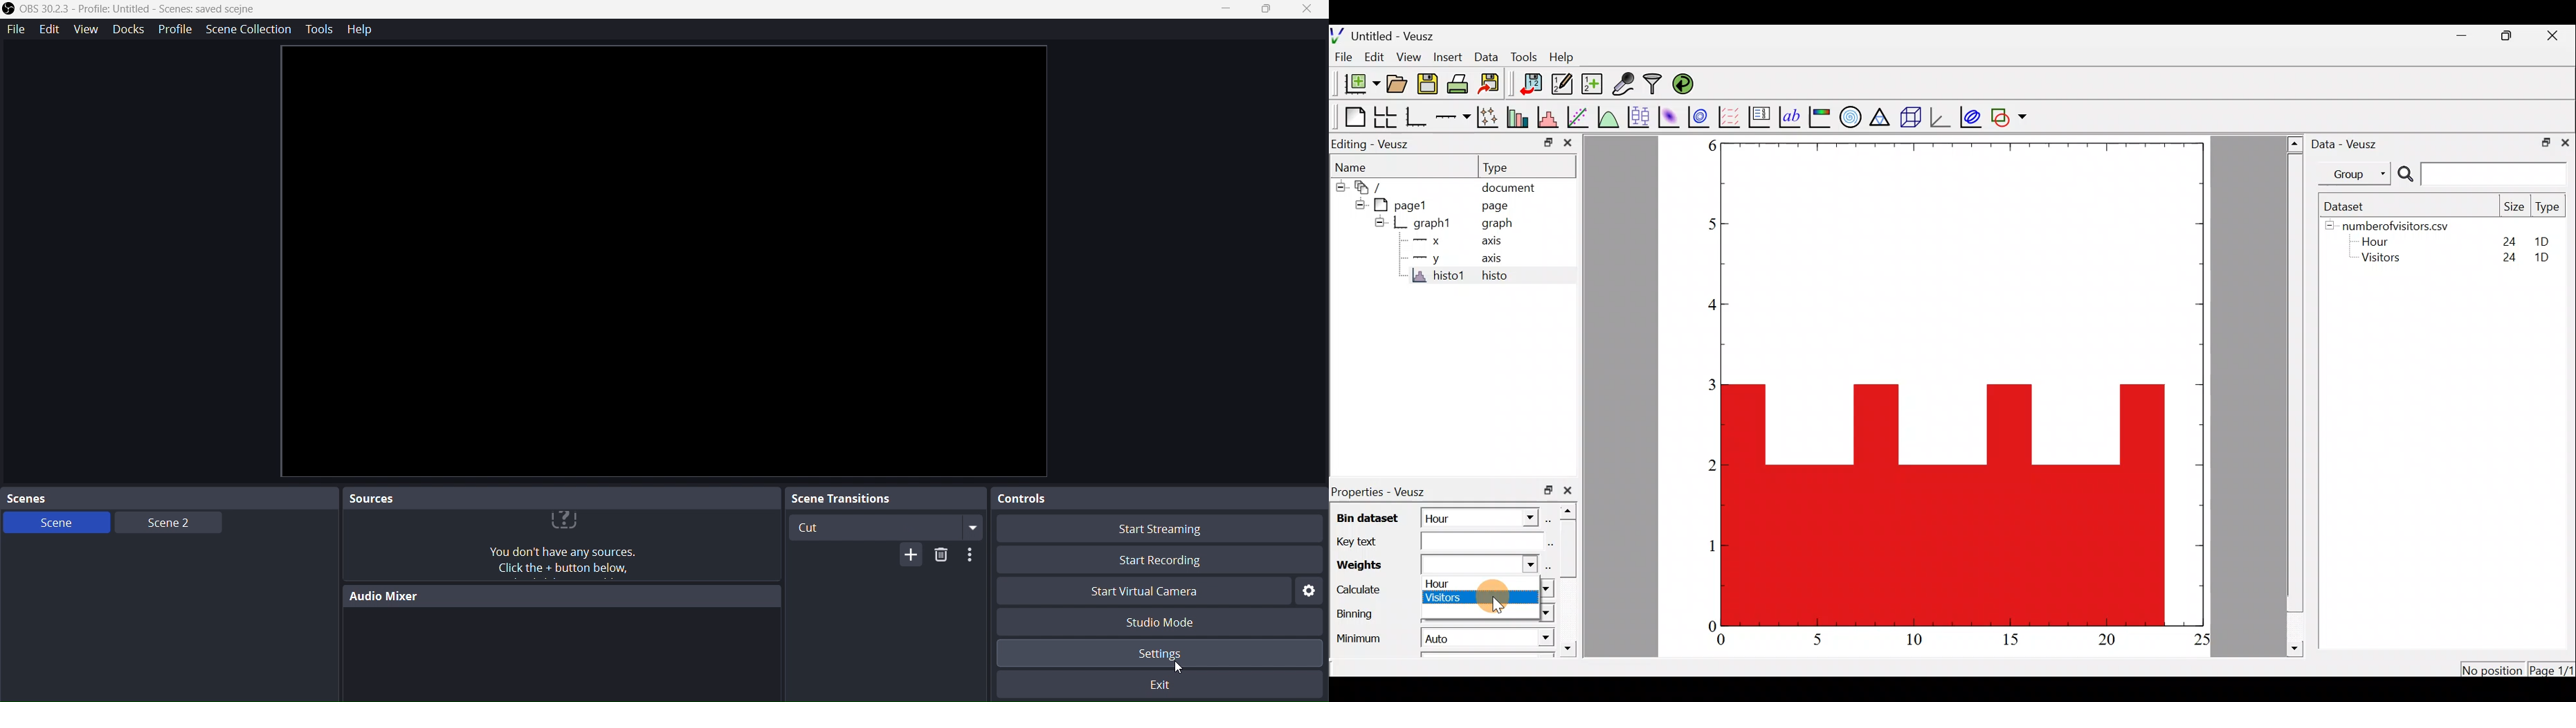 This screenshot has height=728, width=2576. What do you see at coordinates (2201, 640) in the screenshot?
I see `25` at bounding box center [2201, 640].